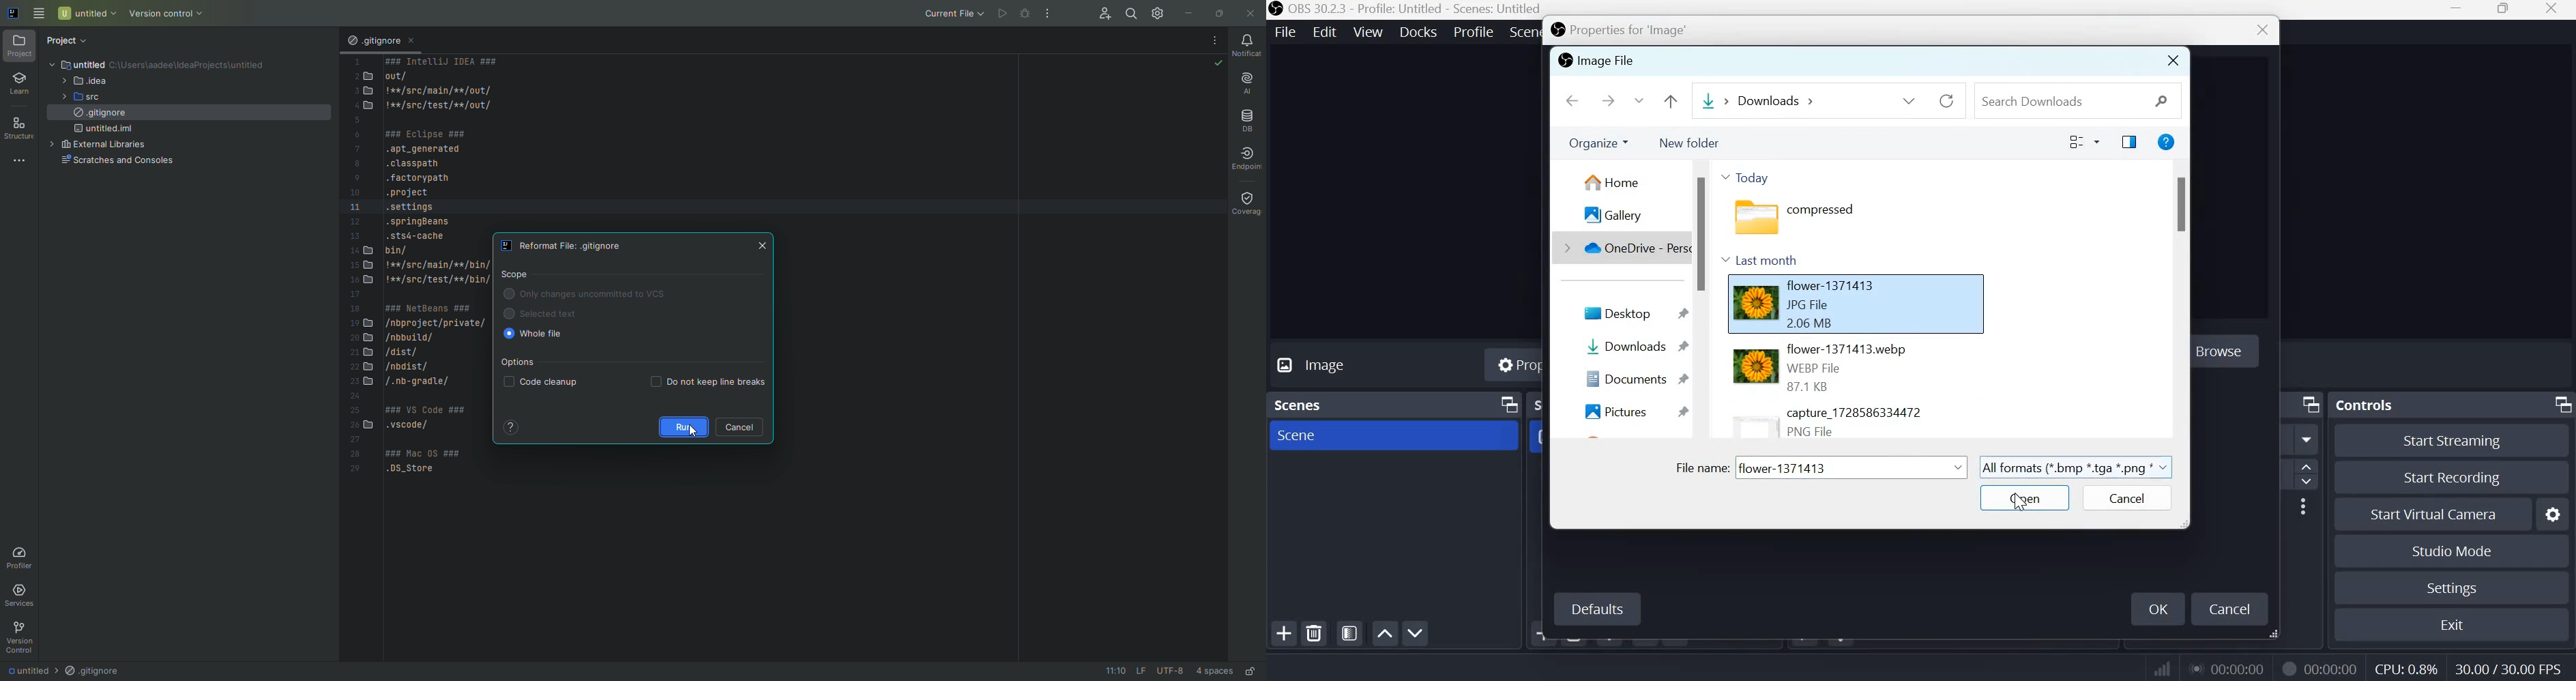  Describe the element at coordinates (1325, 31) in the screenshot. I see `edit` at that location.